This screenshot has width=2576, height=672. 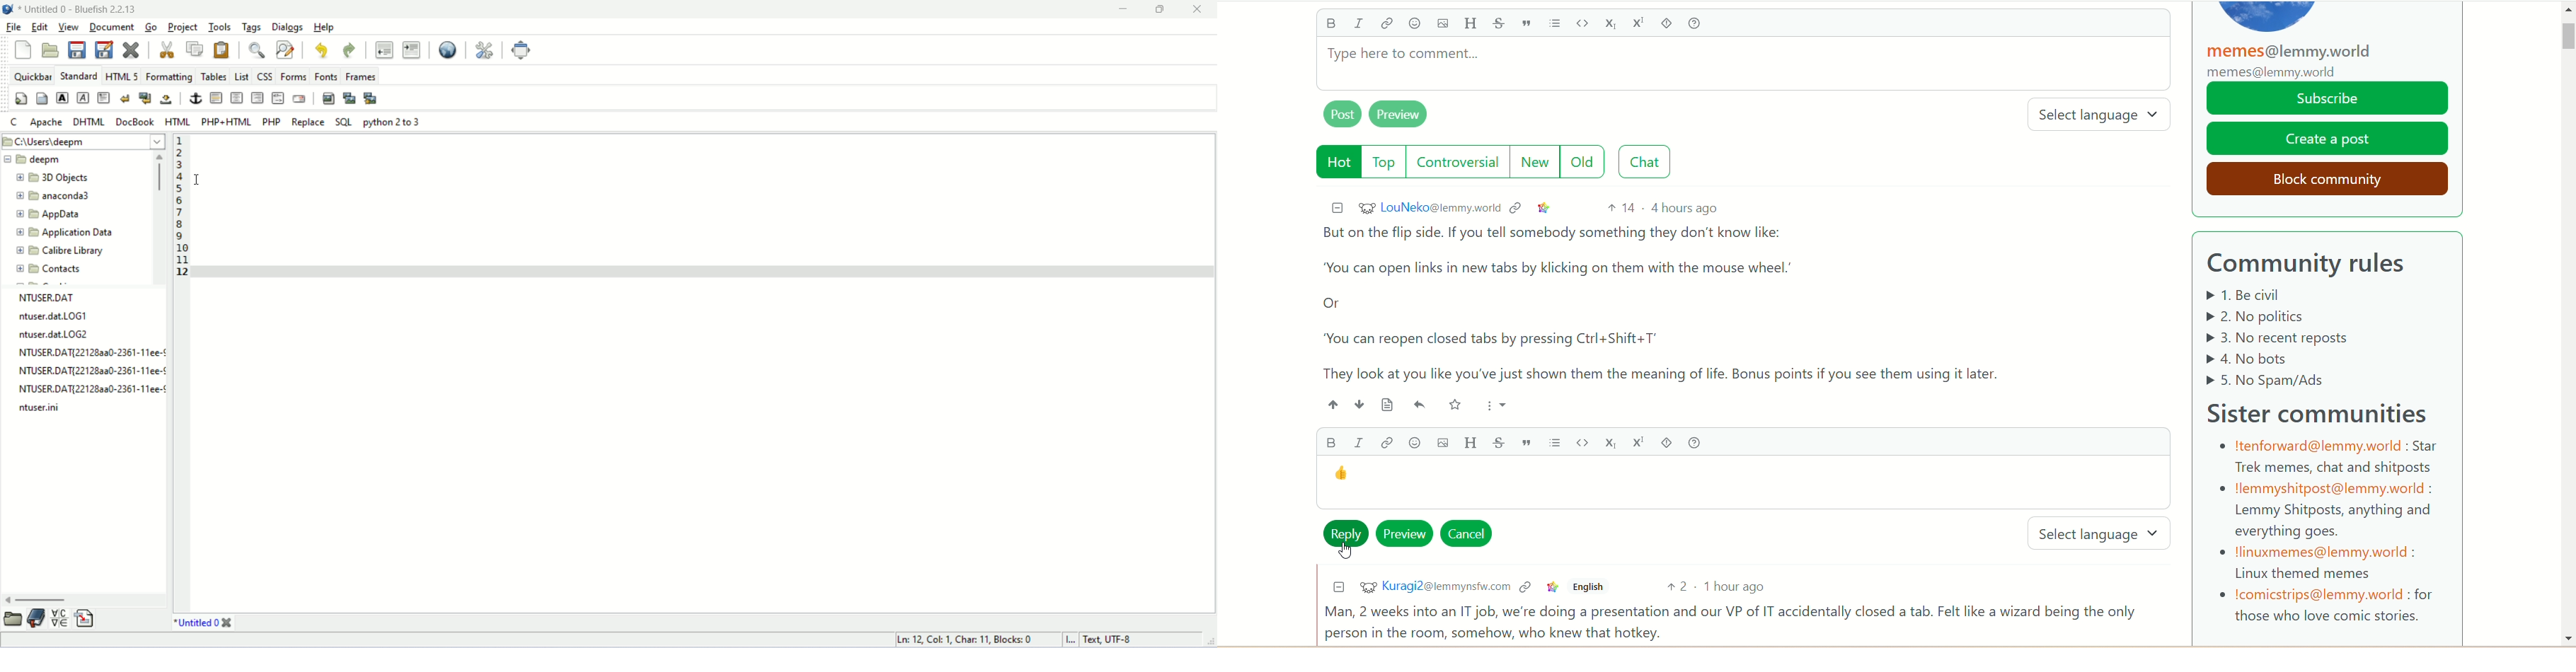 What do you see at coordinates (238, 97) in the screenshot?
I see `center` at bounding box center [238, 97].